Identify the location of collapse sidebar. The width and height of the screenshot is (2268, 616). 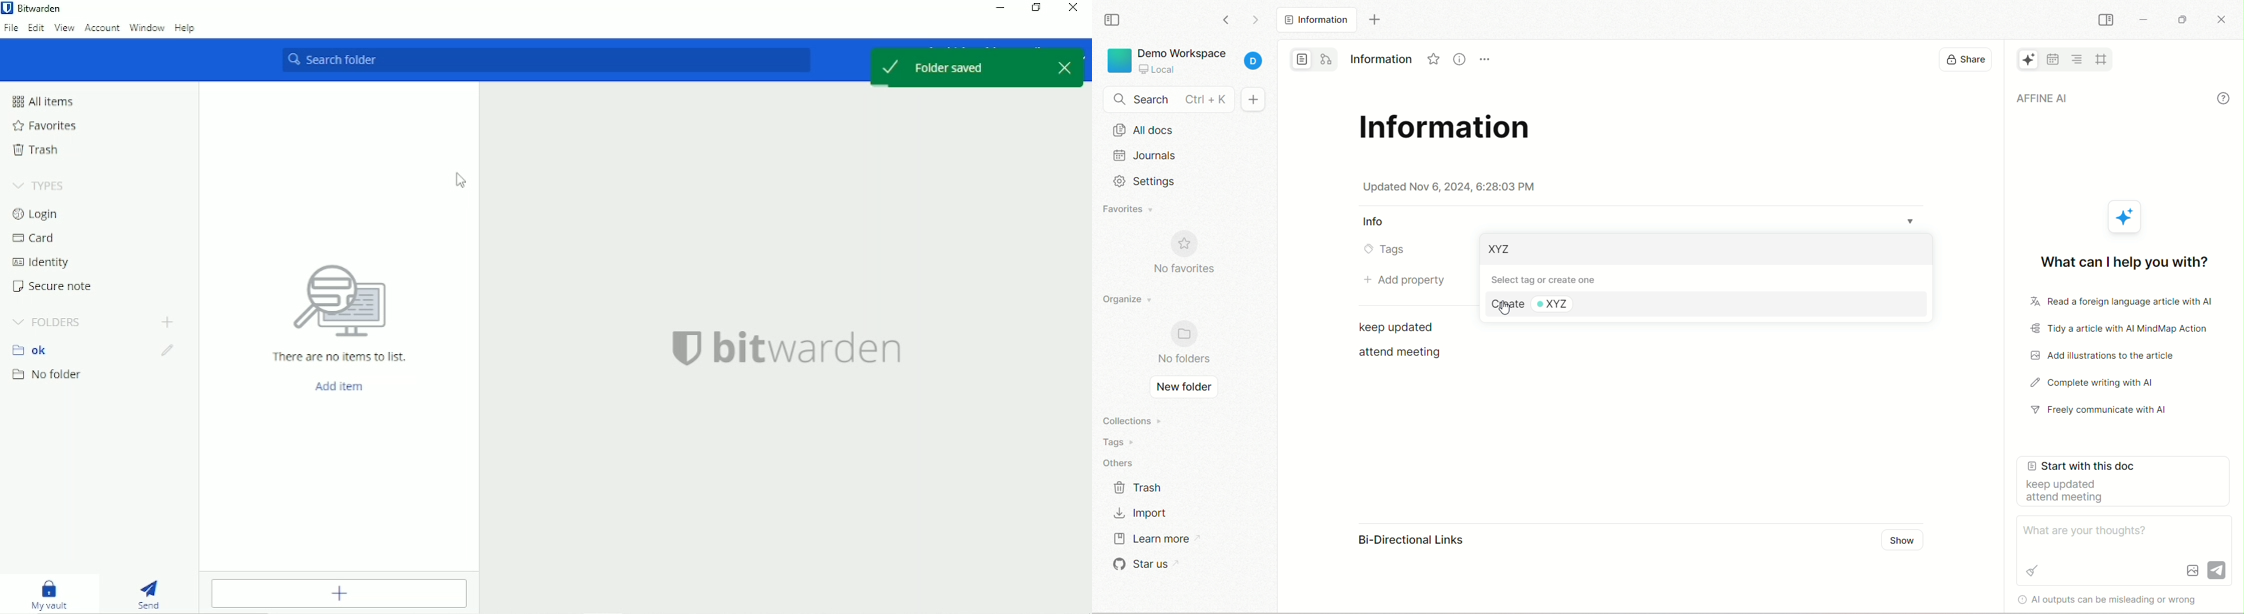
(2106, 19).